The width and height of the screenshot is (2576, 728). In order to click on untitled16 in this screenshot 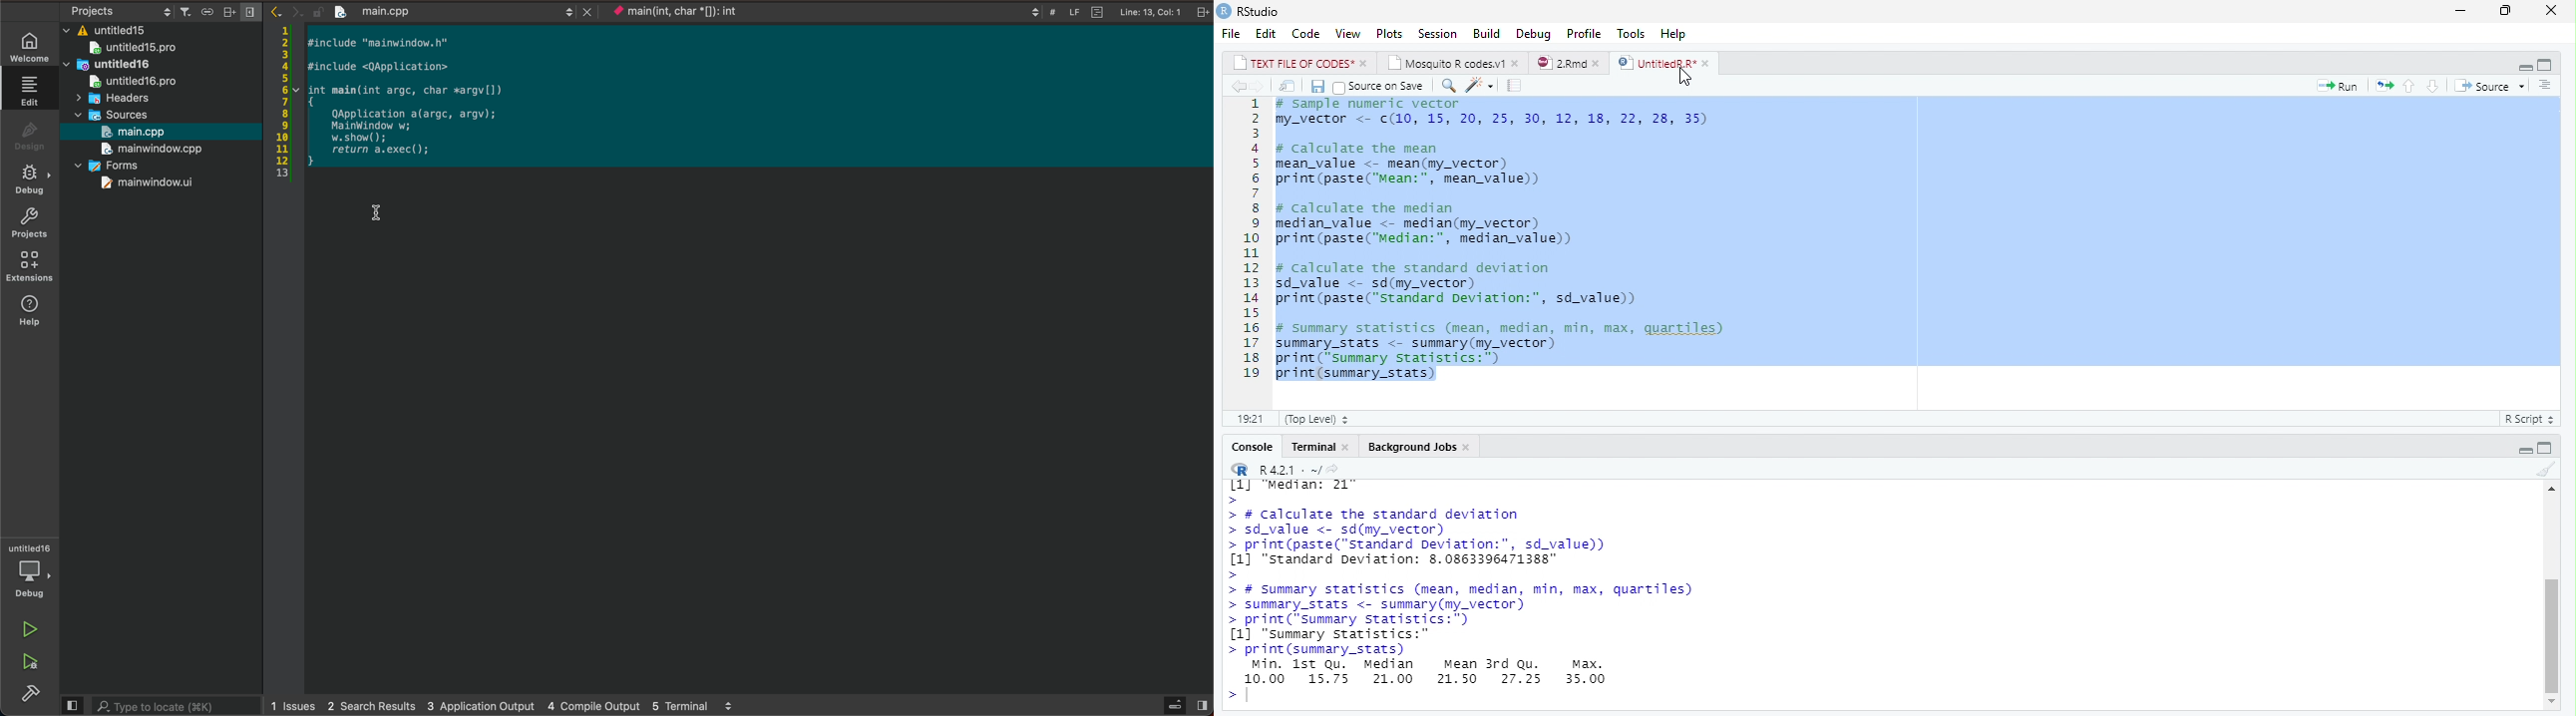, I will do `click(108, 65)`.